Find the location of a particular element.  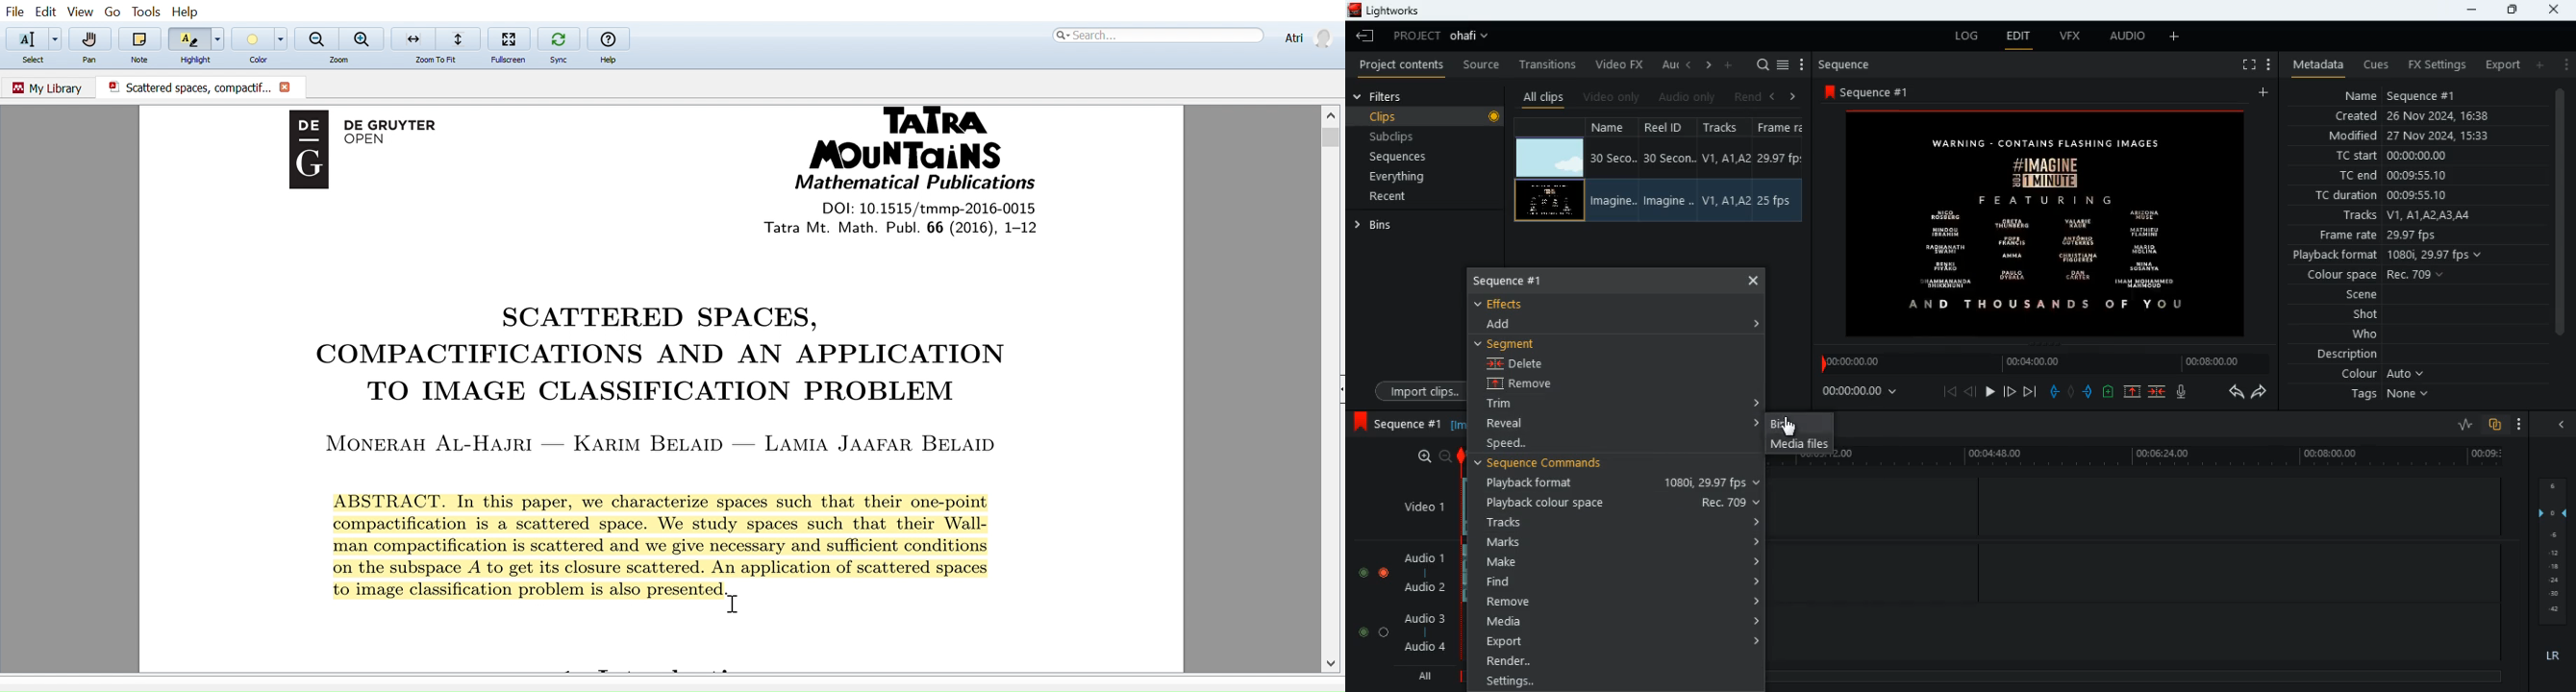

effects is located at coordinates (1511, 304).